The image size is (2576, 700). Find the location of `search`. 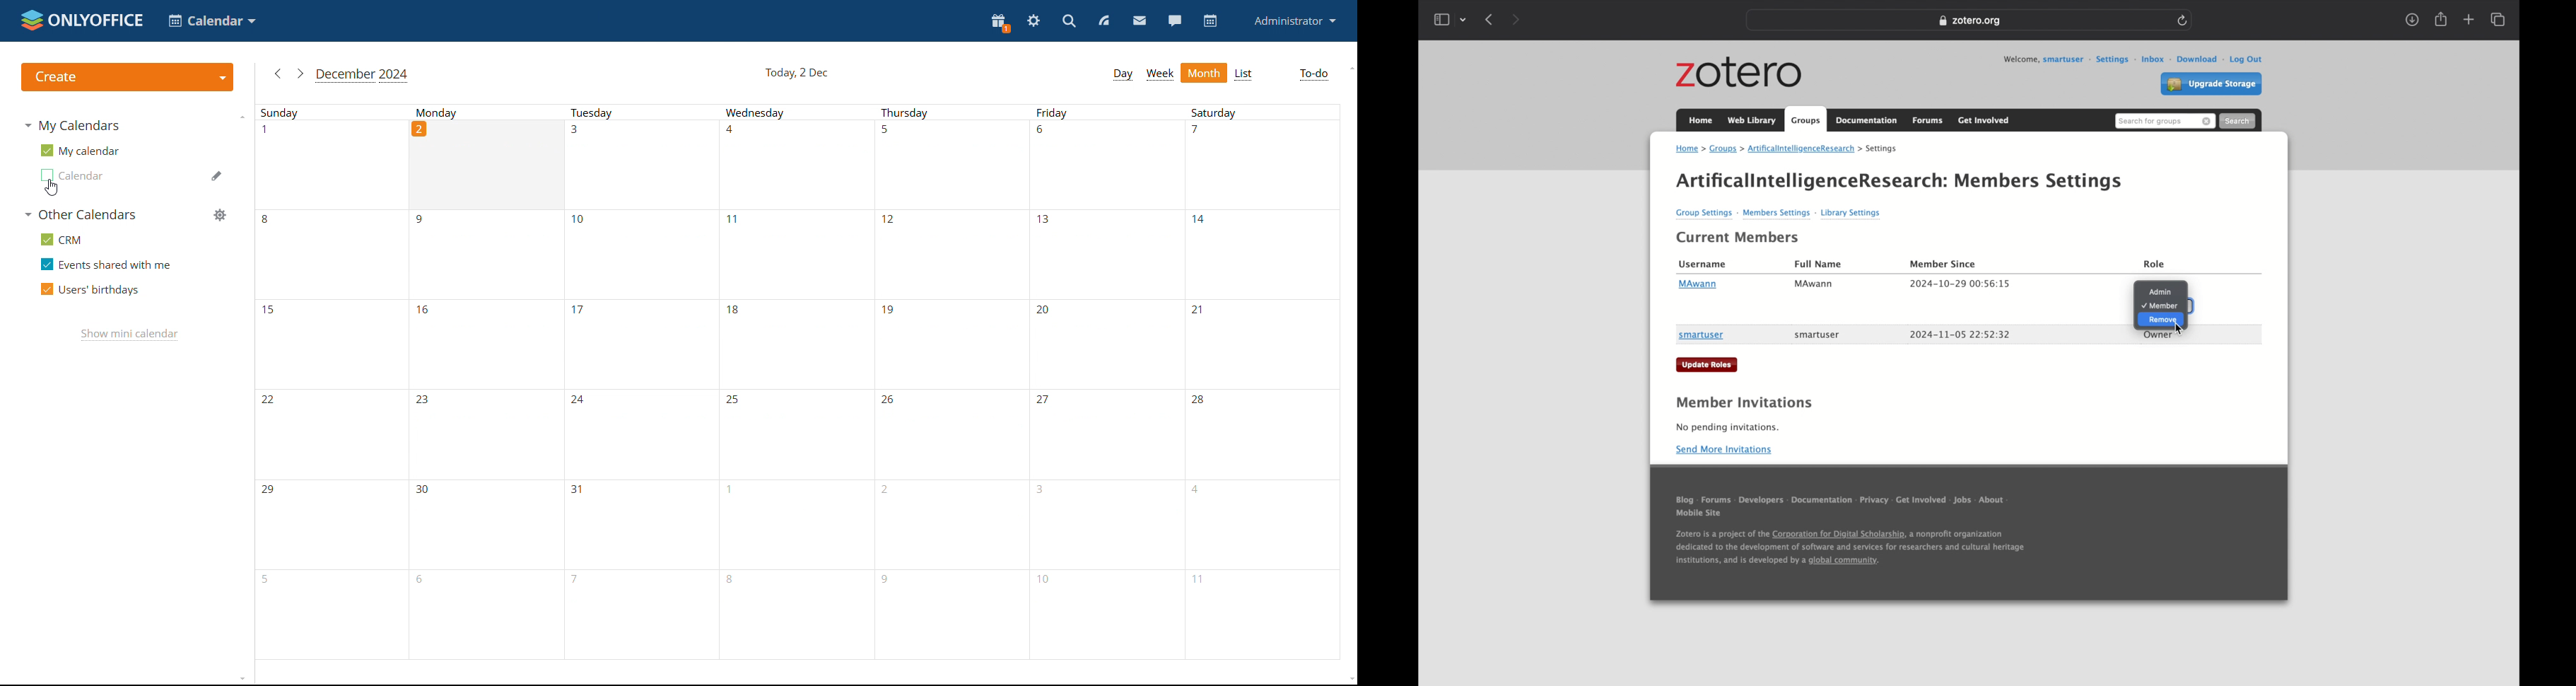

search is located at coordinates (2237, 120).